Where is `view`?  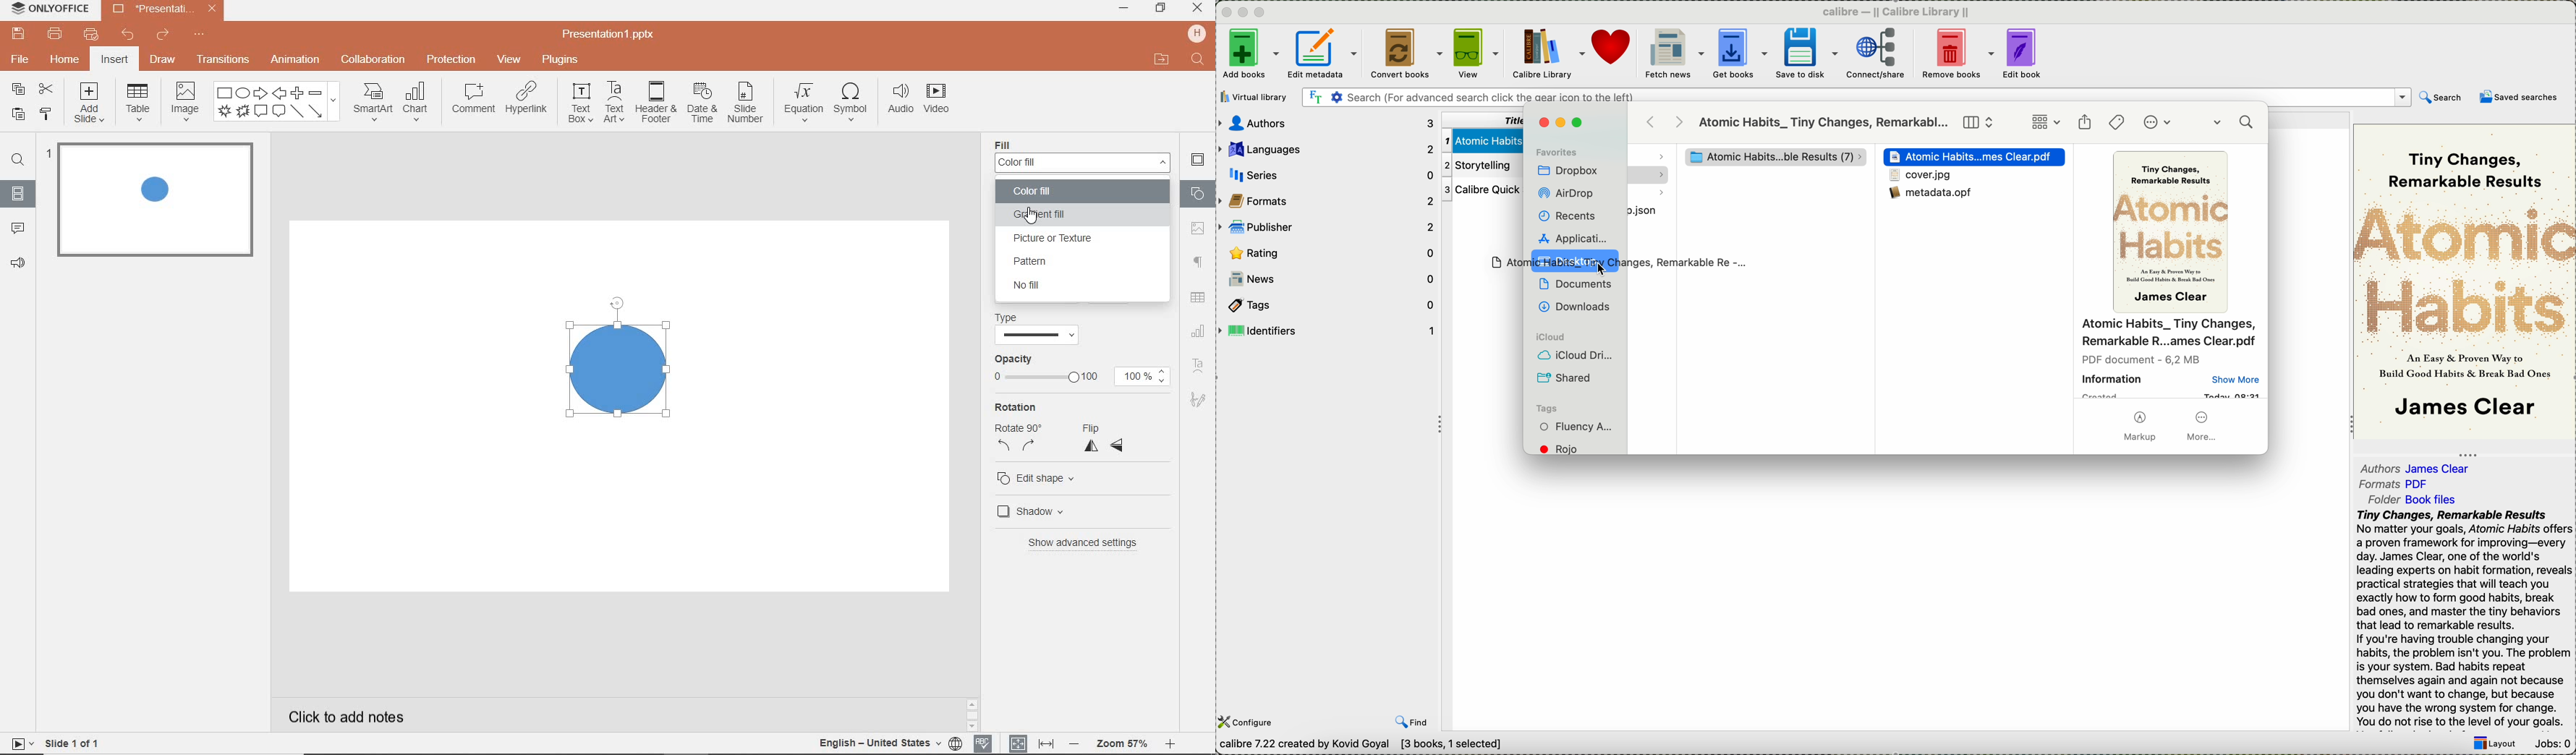 view is located at coordinates (508, 61).